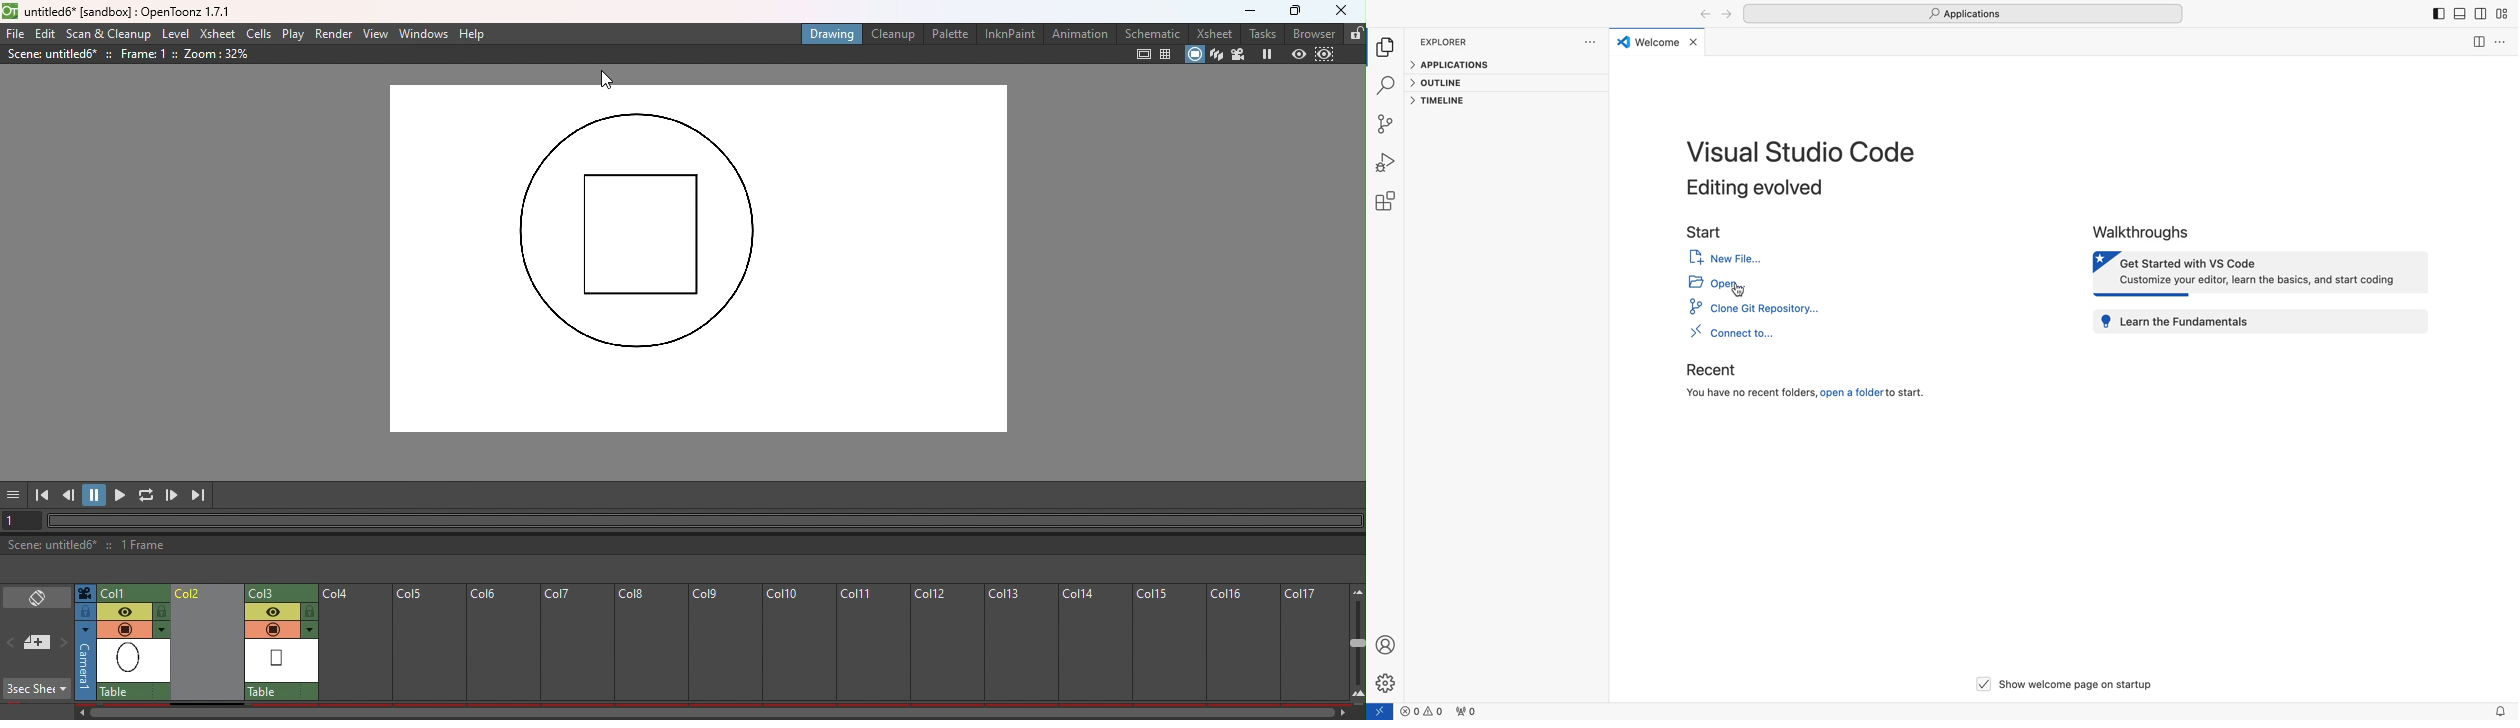 This screenshot has width=2520, height=728. What do you see at coordinates (1166, 56) in the screenshot?
I see `Field guide` at bounding box center [1166, 56].